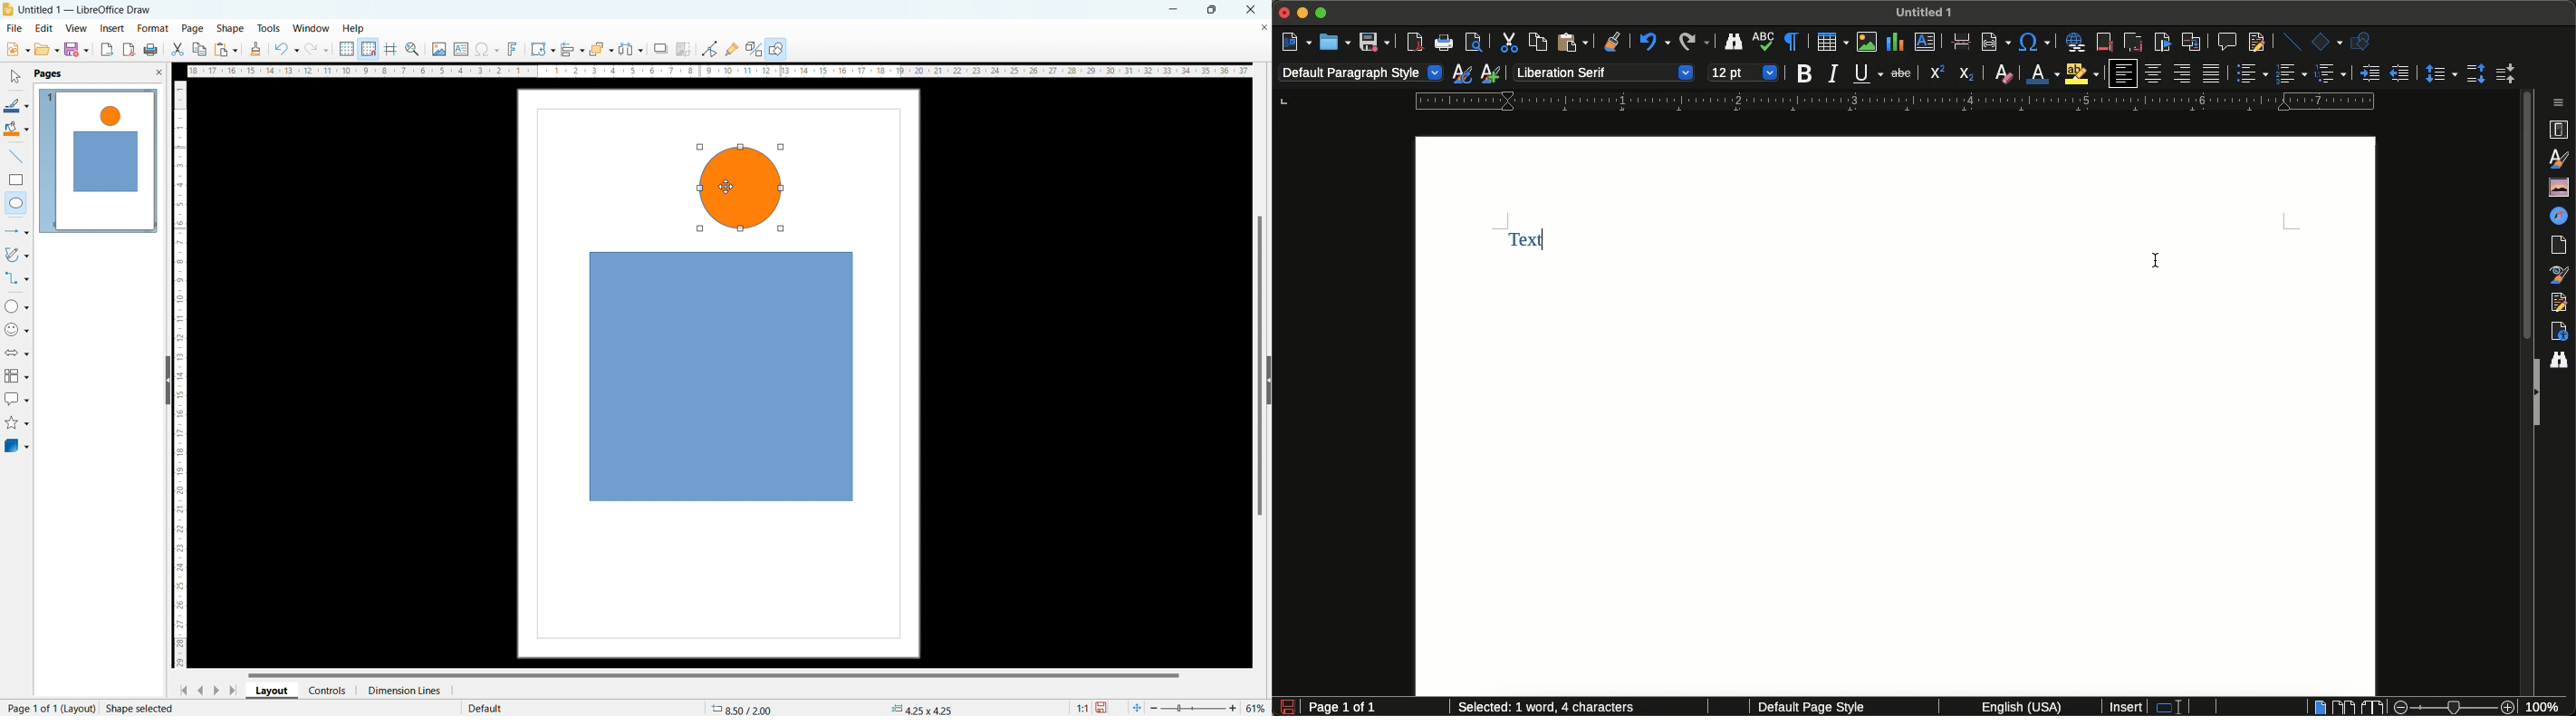  I want to click on crop, so click(684, 49).